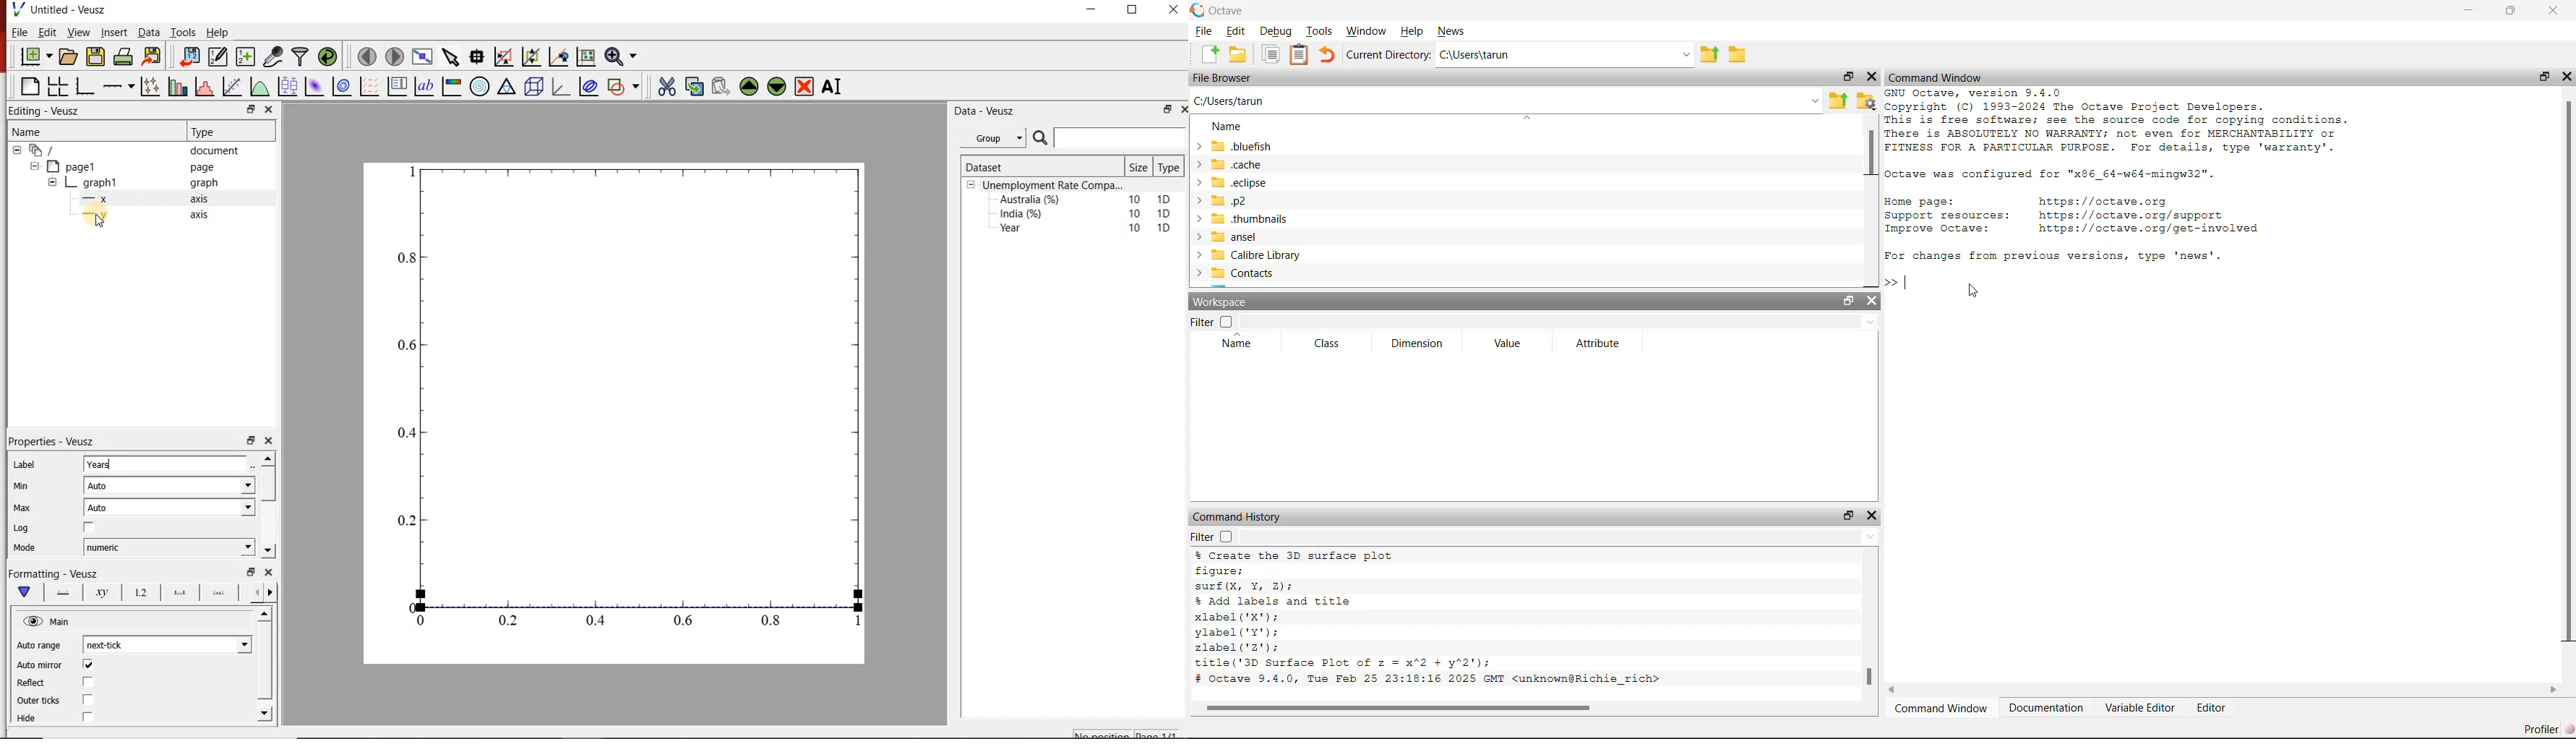 Image resolution: width=2576 pixels, height=756 pixels. What do you see at coordinates (1209, 54) in the screenshot?
I see `New Document` at bounding box center [1209, 54].